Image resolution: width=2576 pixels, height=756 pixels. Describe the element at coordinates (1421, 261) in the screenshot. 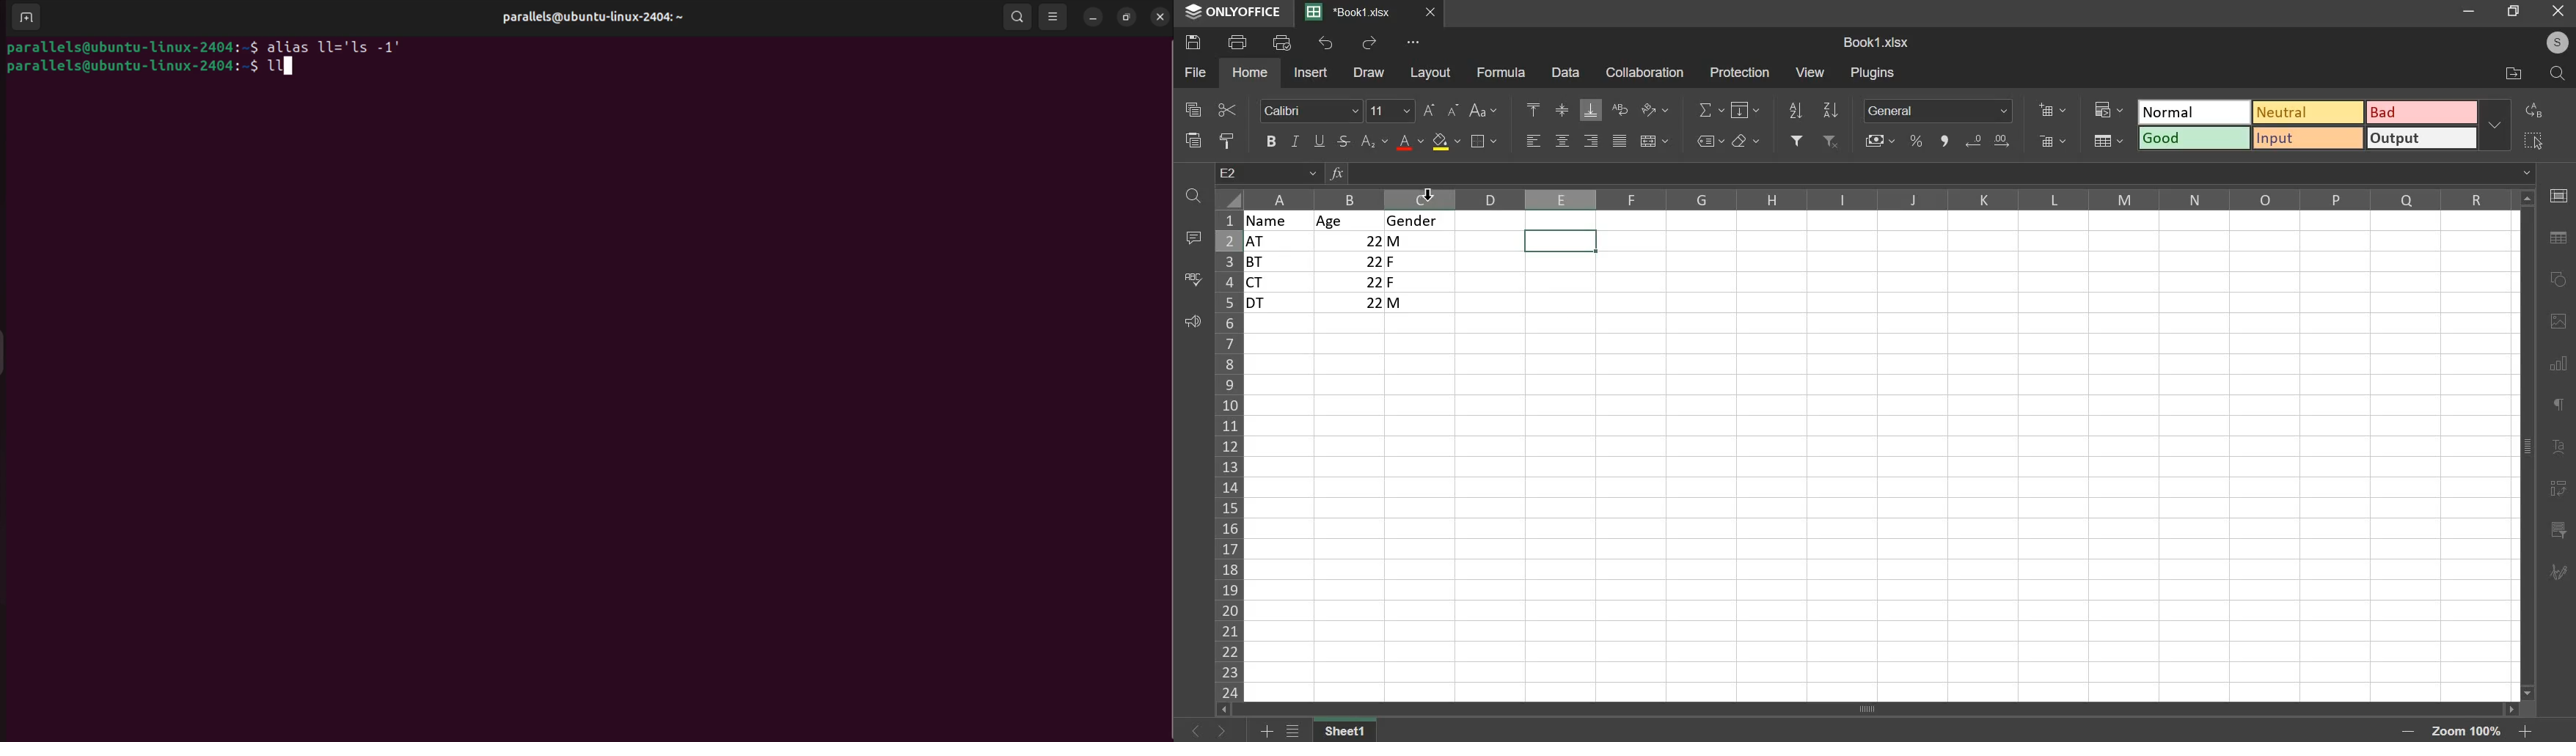

I see `F` at that location.